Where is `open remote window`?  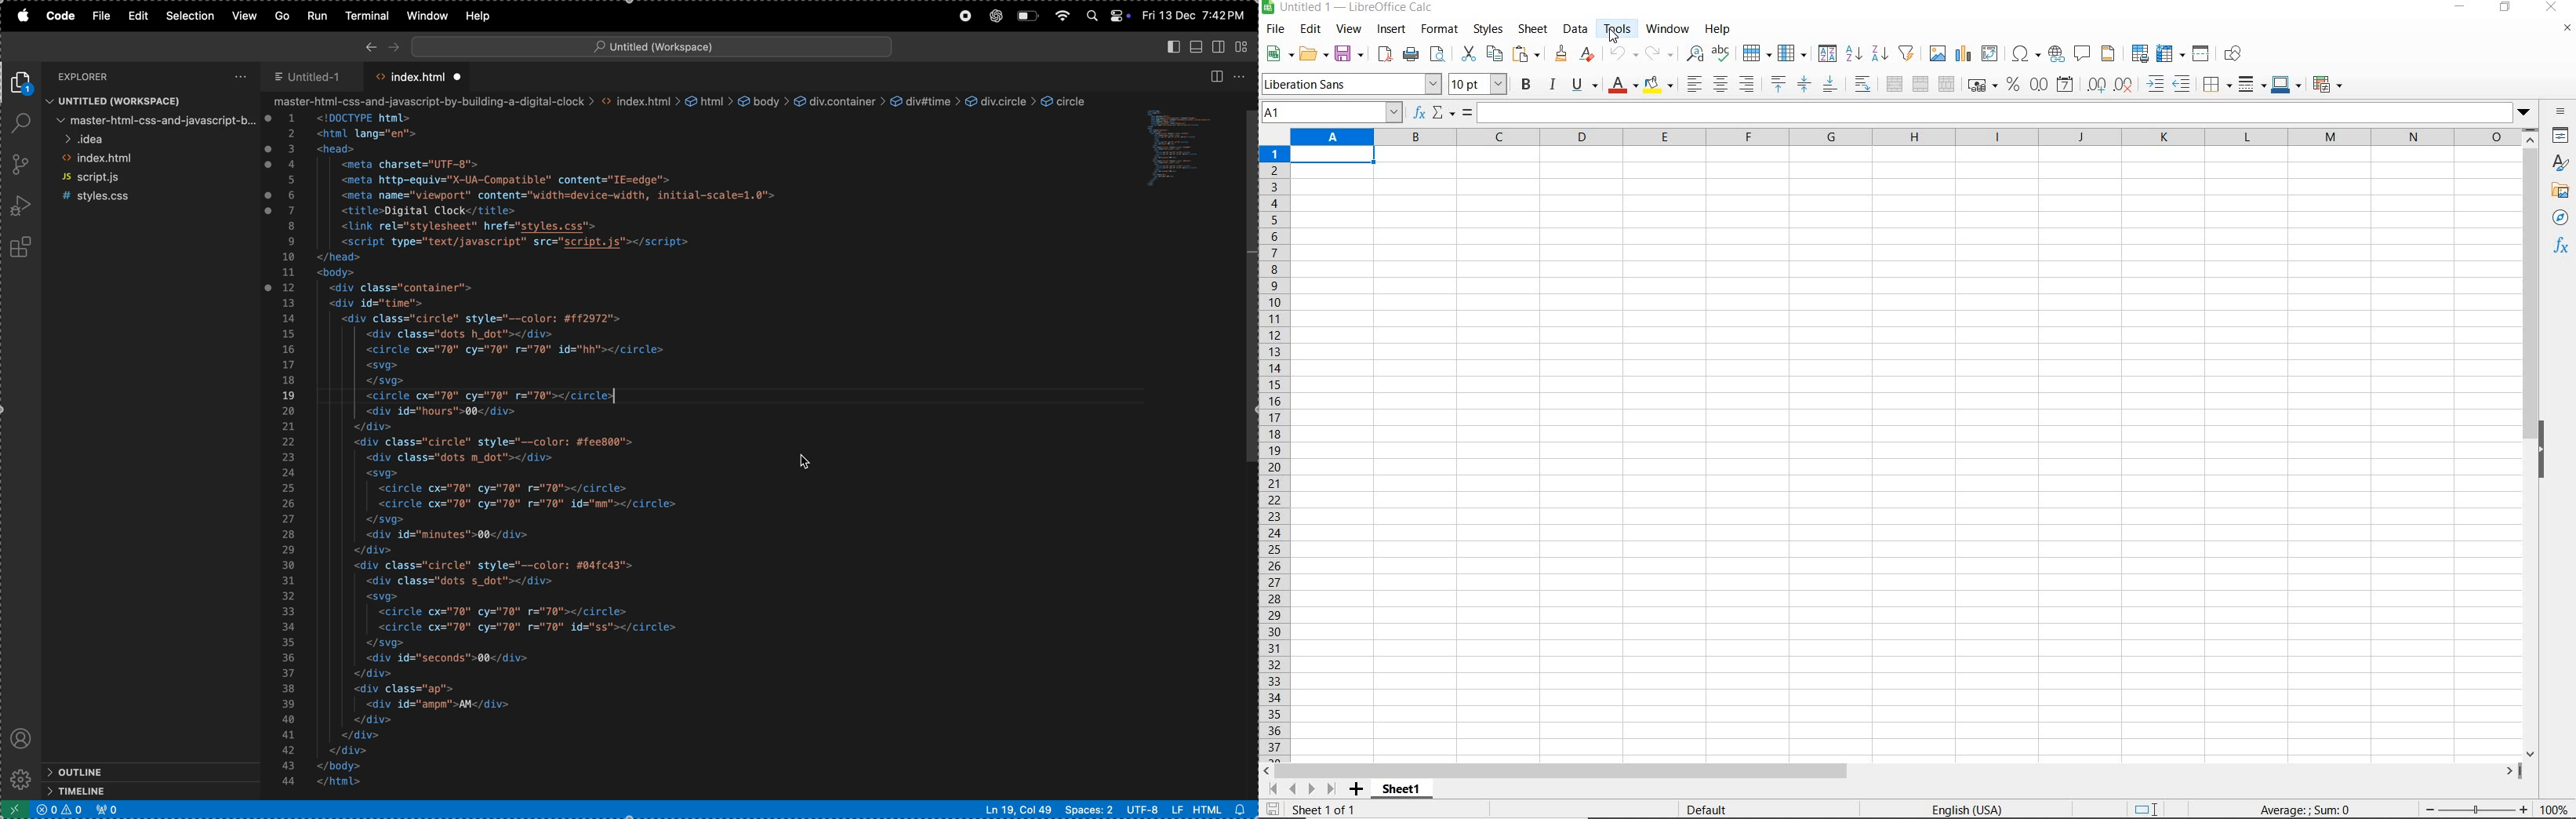 open remote window is located at coordinates (12, 809).